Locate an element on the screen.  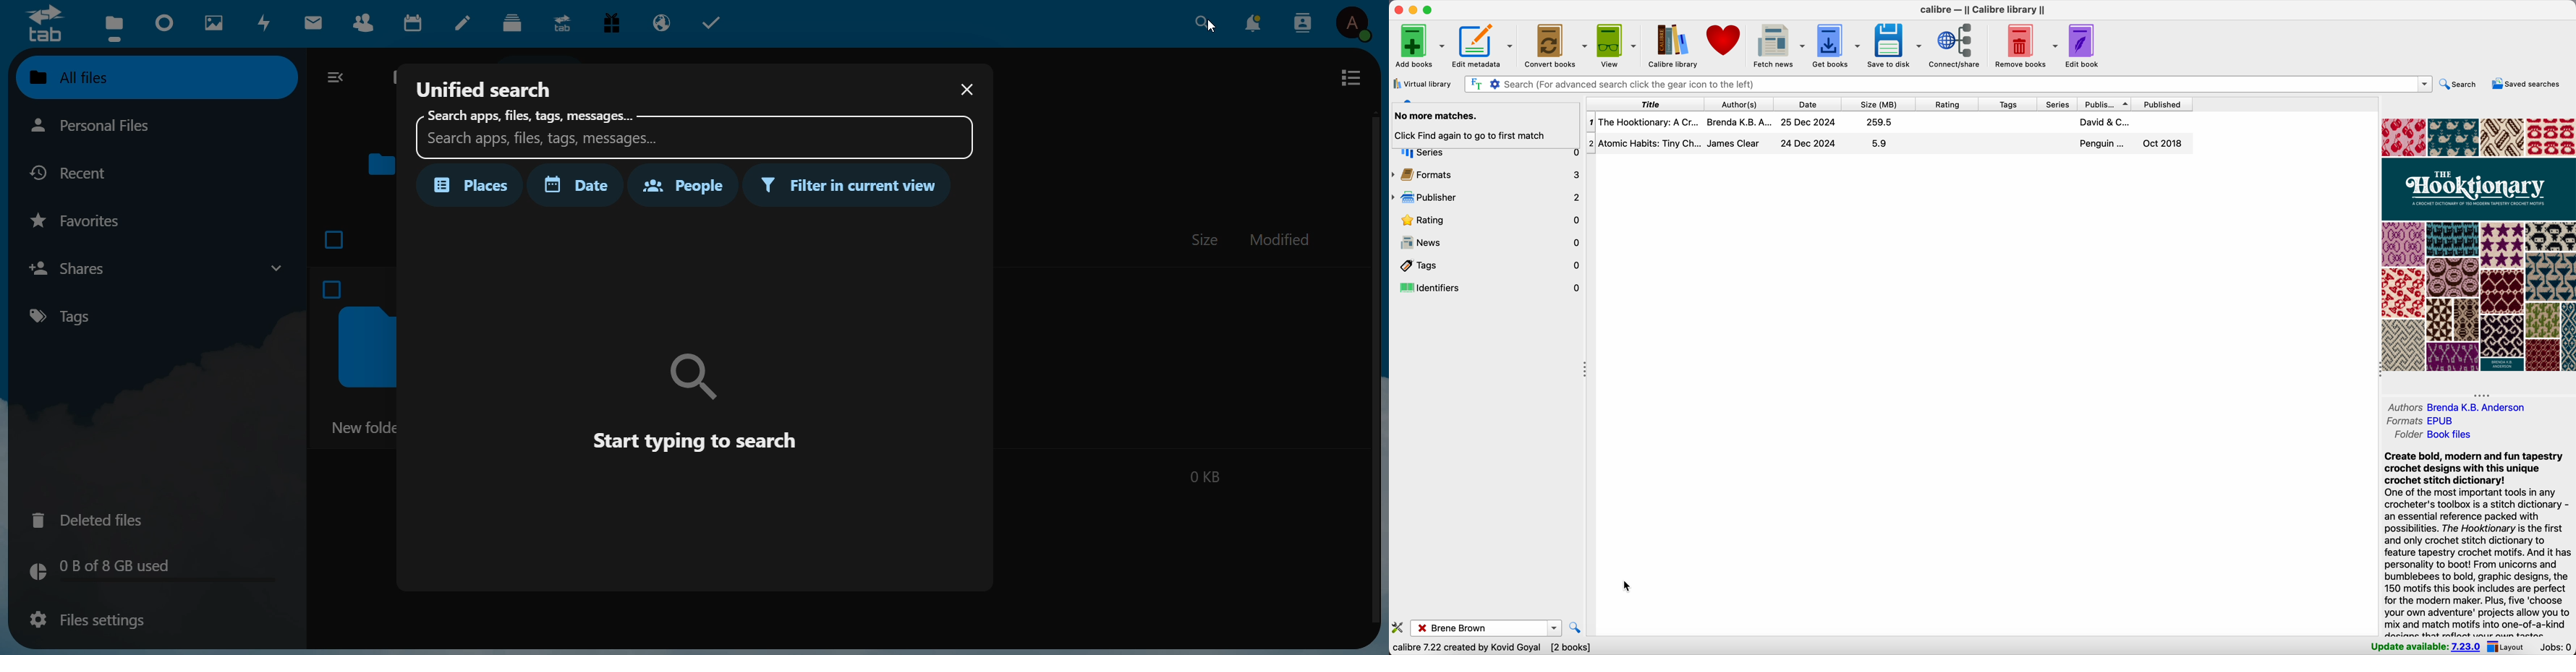
activity is located at coordinates (266, 23).